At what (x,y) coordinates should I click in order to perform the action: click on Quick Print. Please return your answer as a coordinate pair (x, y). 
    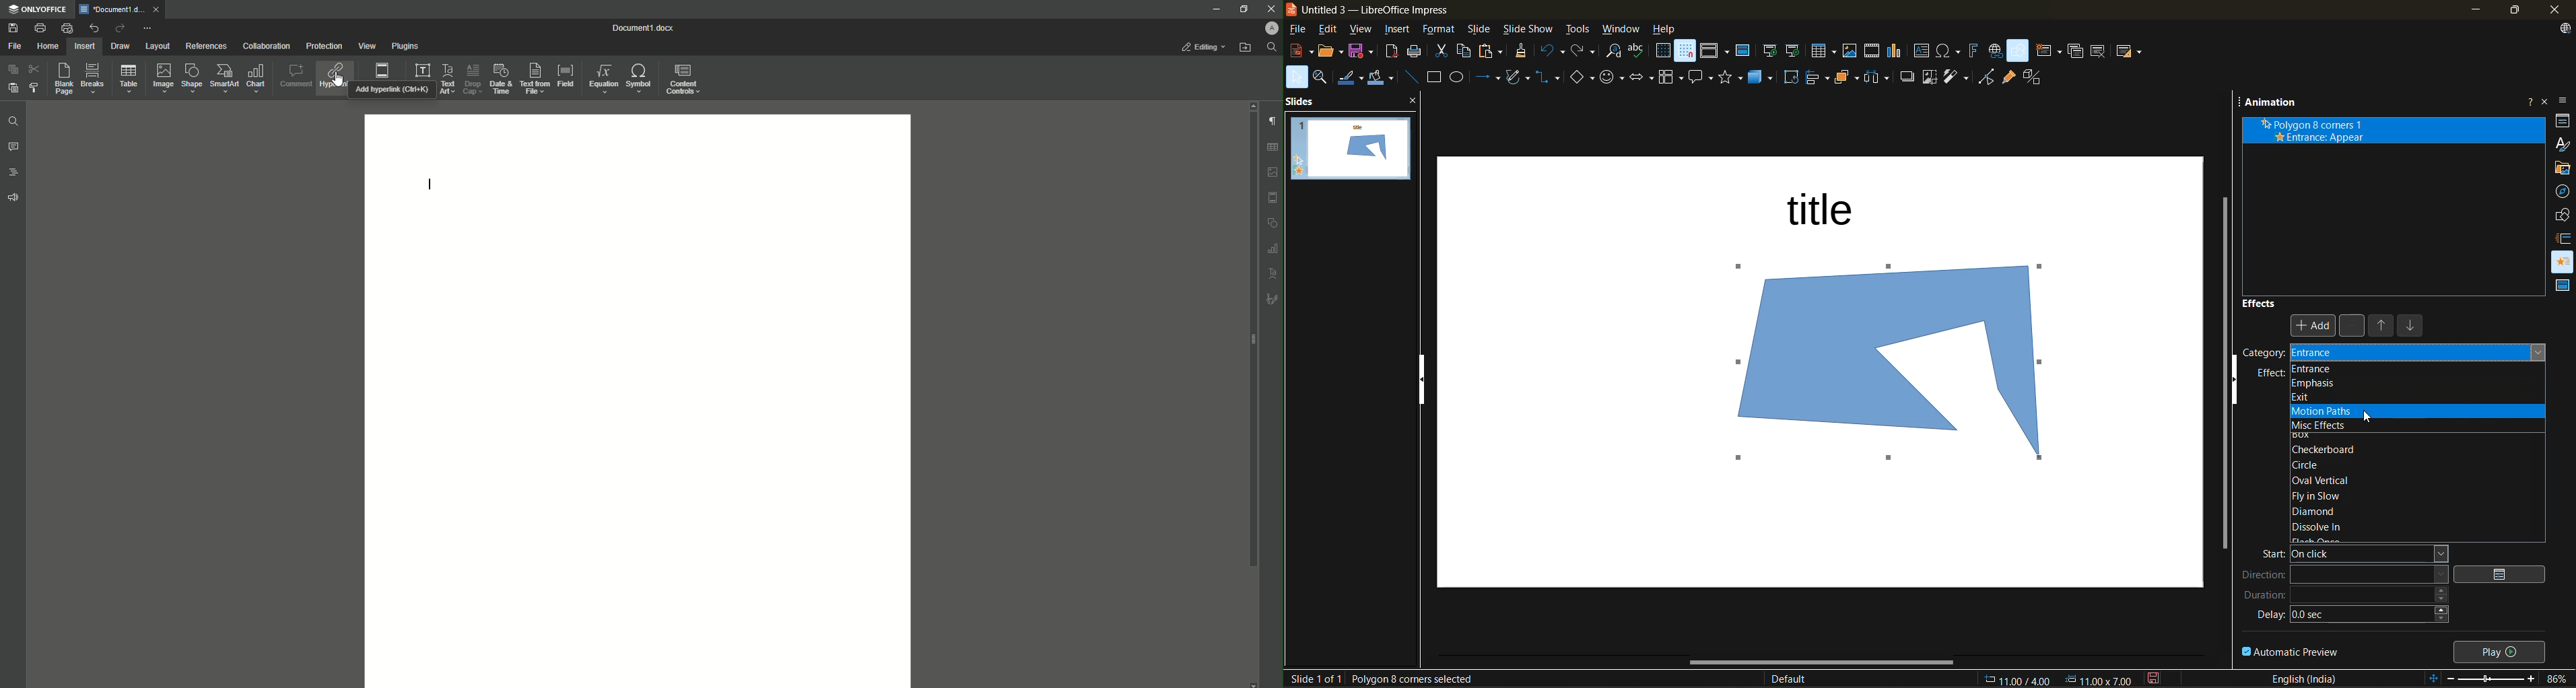
    Looking at the image, I should click on (67, 27).